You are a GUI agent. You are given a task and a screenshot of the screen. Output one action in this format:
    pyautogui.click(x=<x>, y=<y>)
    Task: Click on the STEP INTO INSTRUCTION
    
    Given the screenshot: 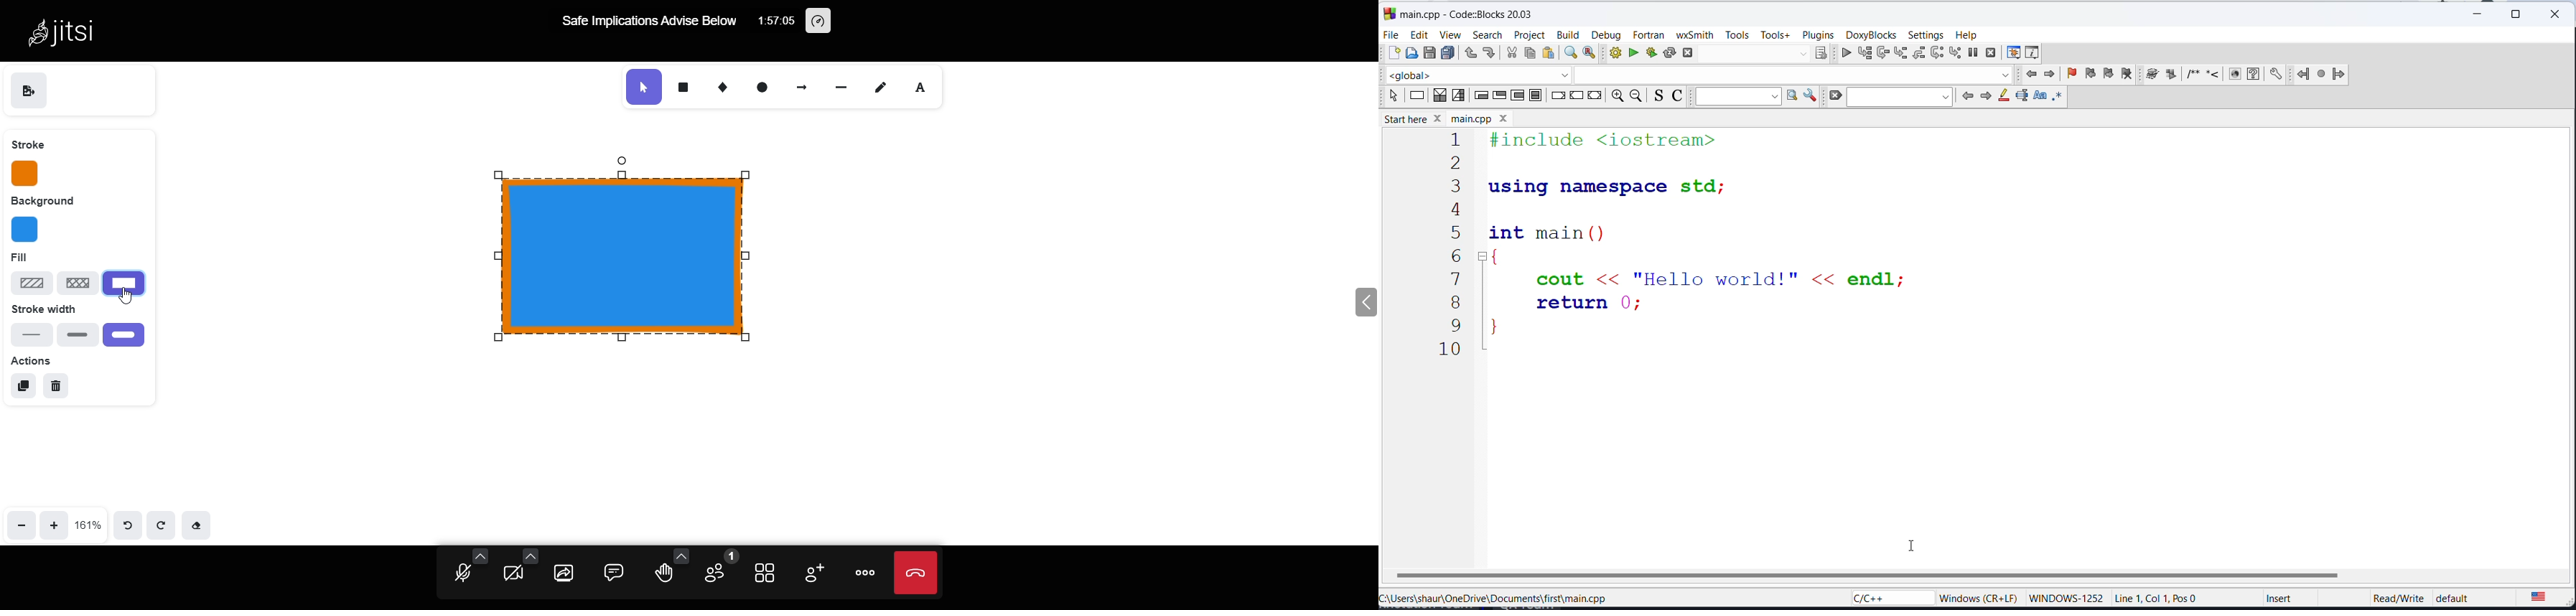 What is the action you would take?
    pyautogui.click(x=1957, y=53)
    